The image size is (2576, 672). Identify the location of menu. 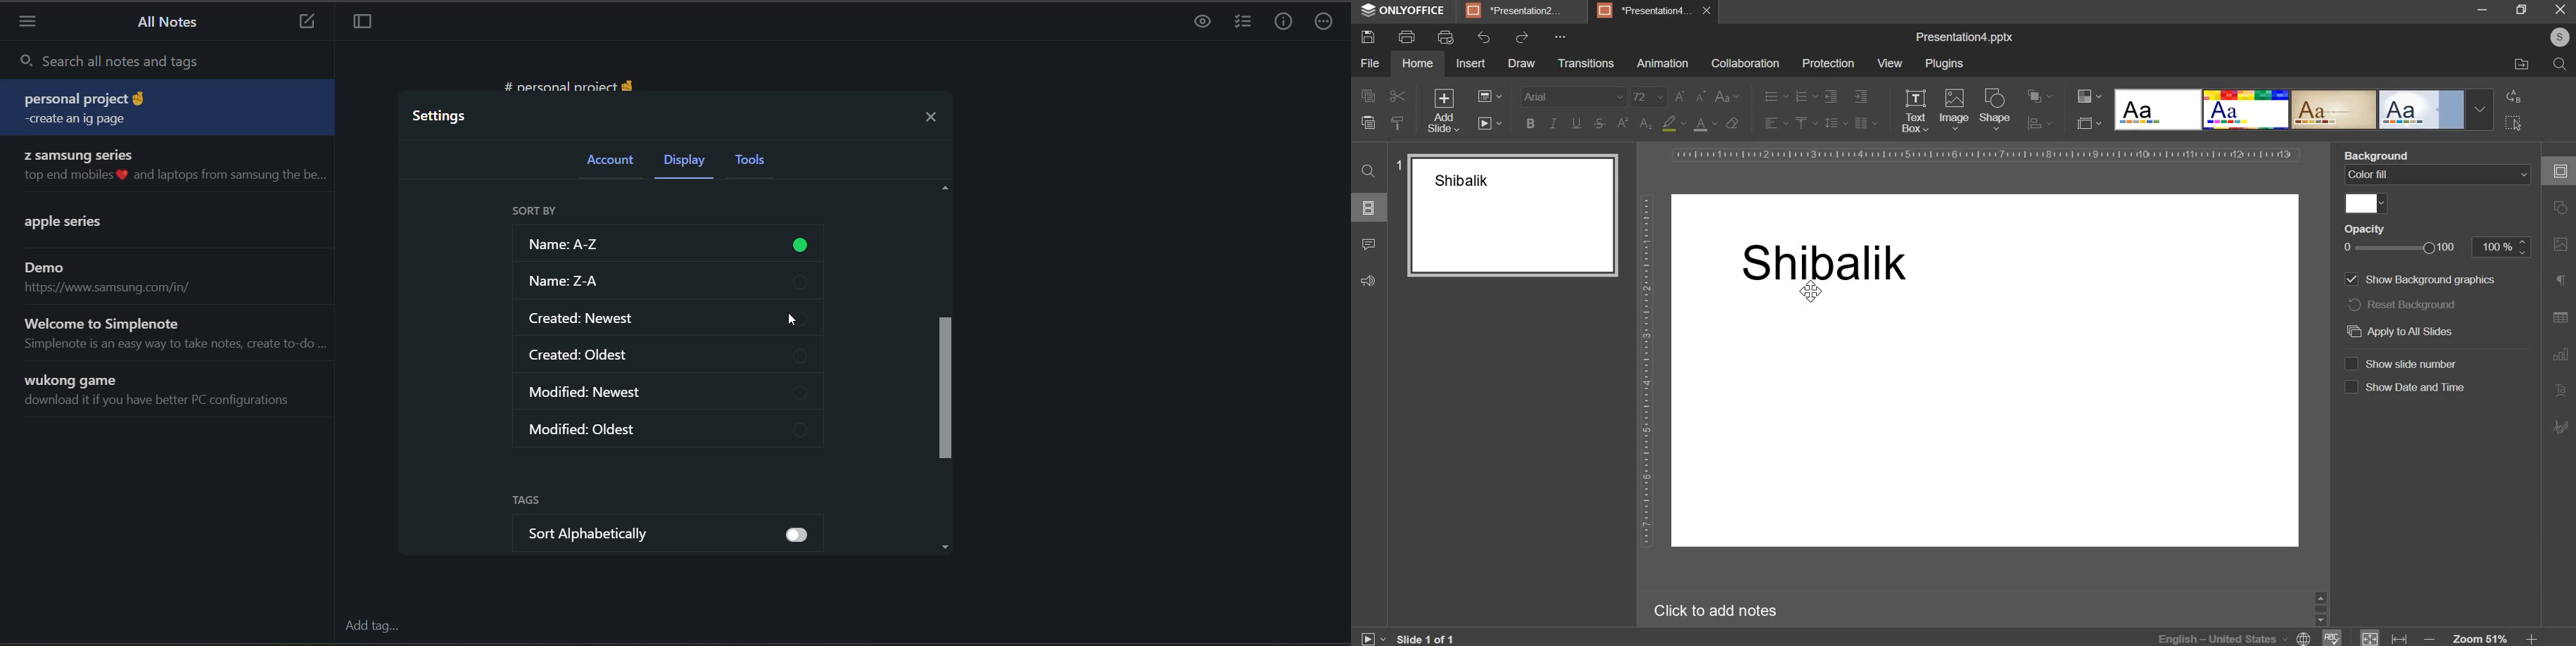
(30, 25).